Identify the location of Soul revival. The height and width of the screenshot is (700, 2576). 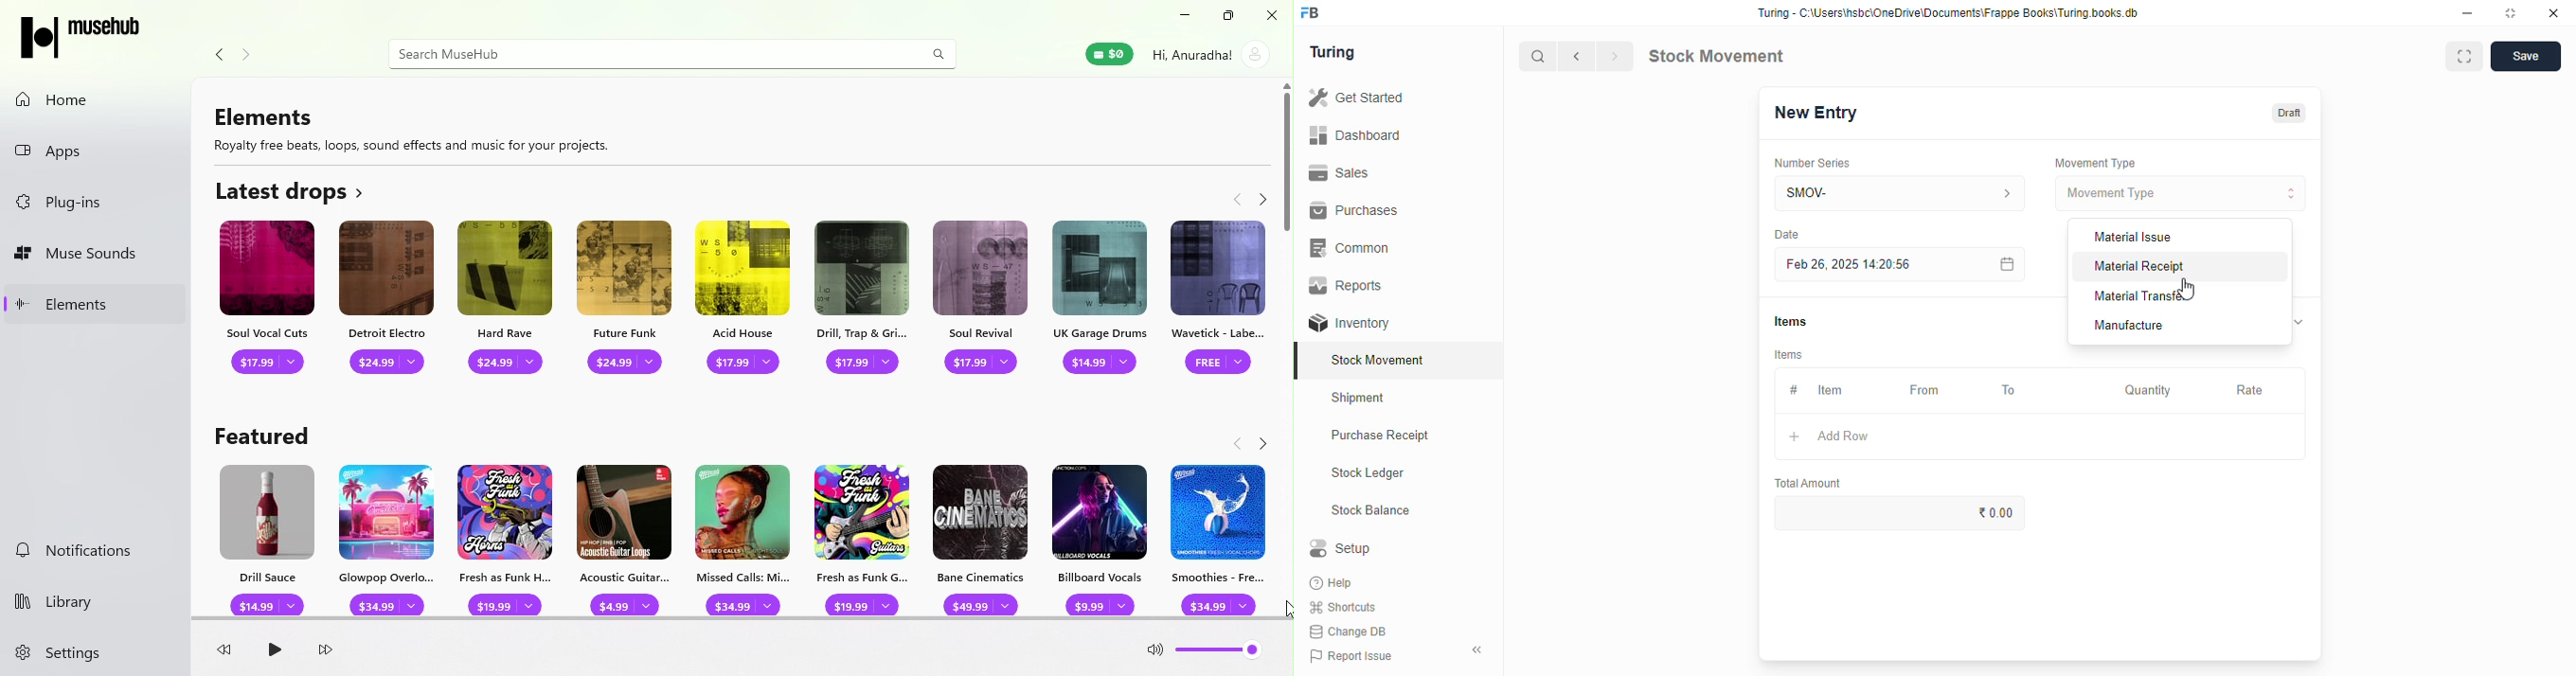
(982, 301).